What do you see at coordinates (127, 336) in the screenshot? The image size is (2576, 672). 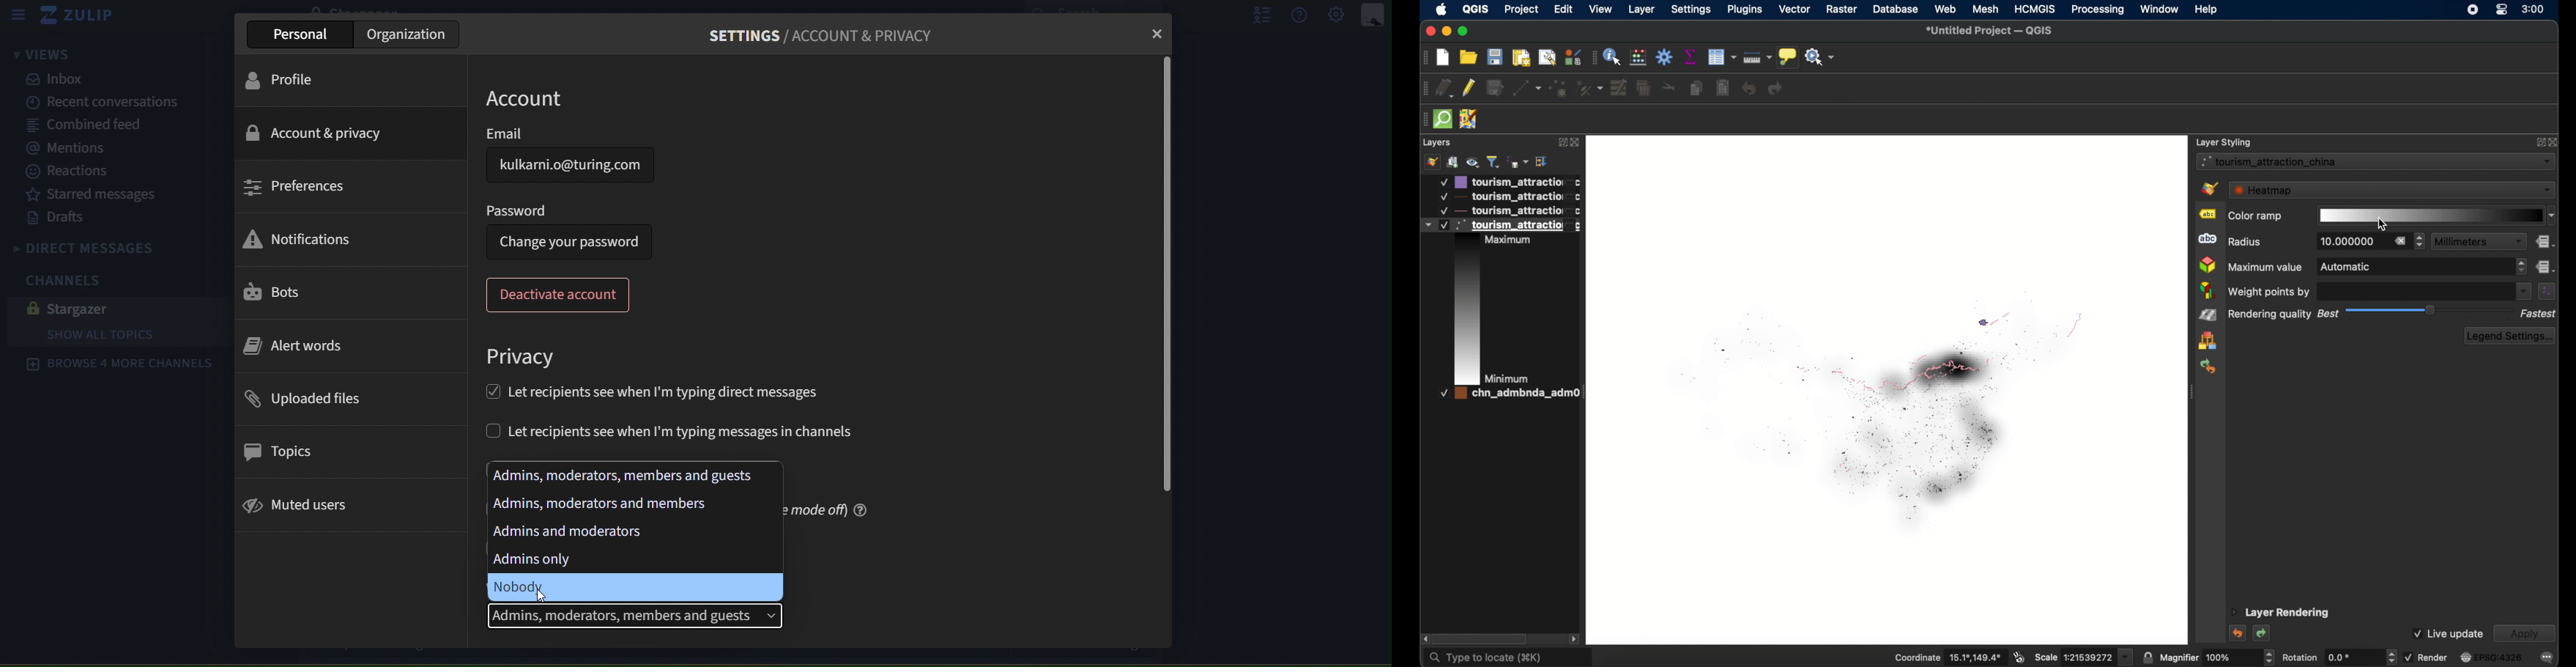 I see `show all topics` at bounding box center [127, 336].